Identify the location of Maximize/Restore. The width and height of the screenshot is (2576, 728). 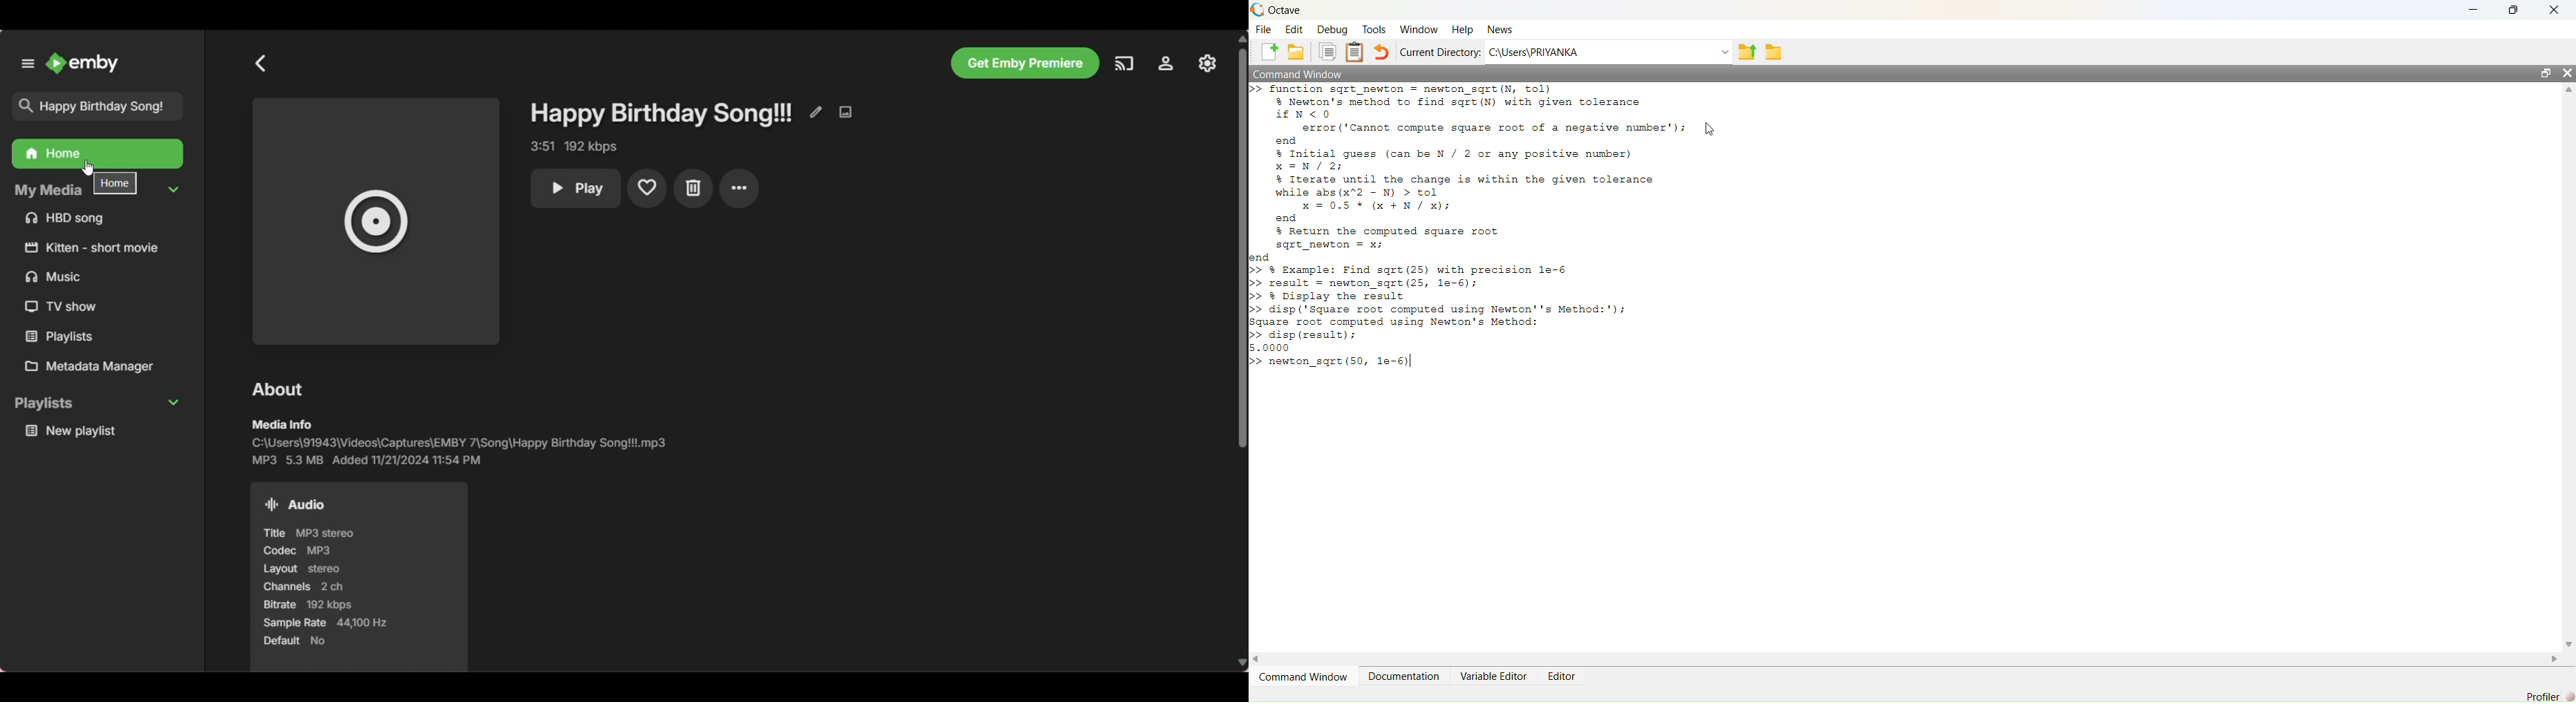
(2546, 74).